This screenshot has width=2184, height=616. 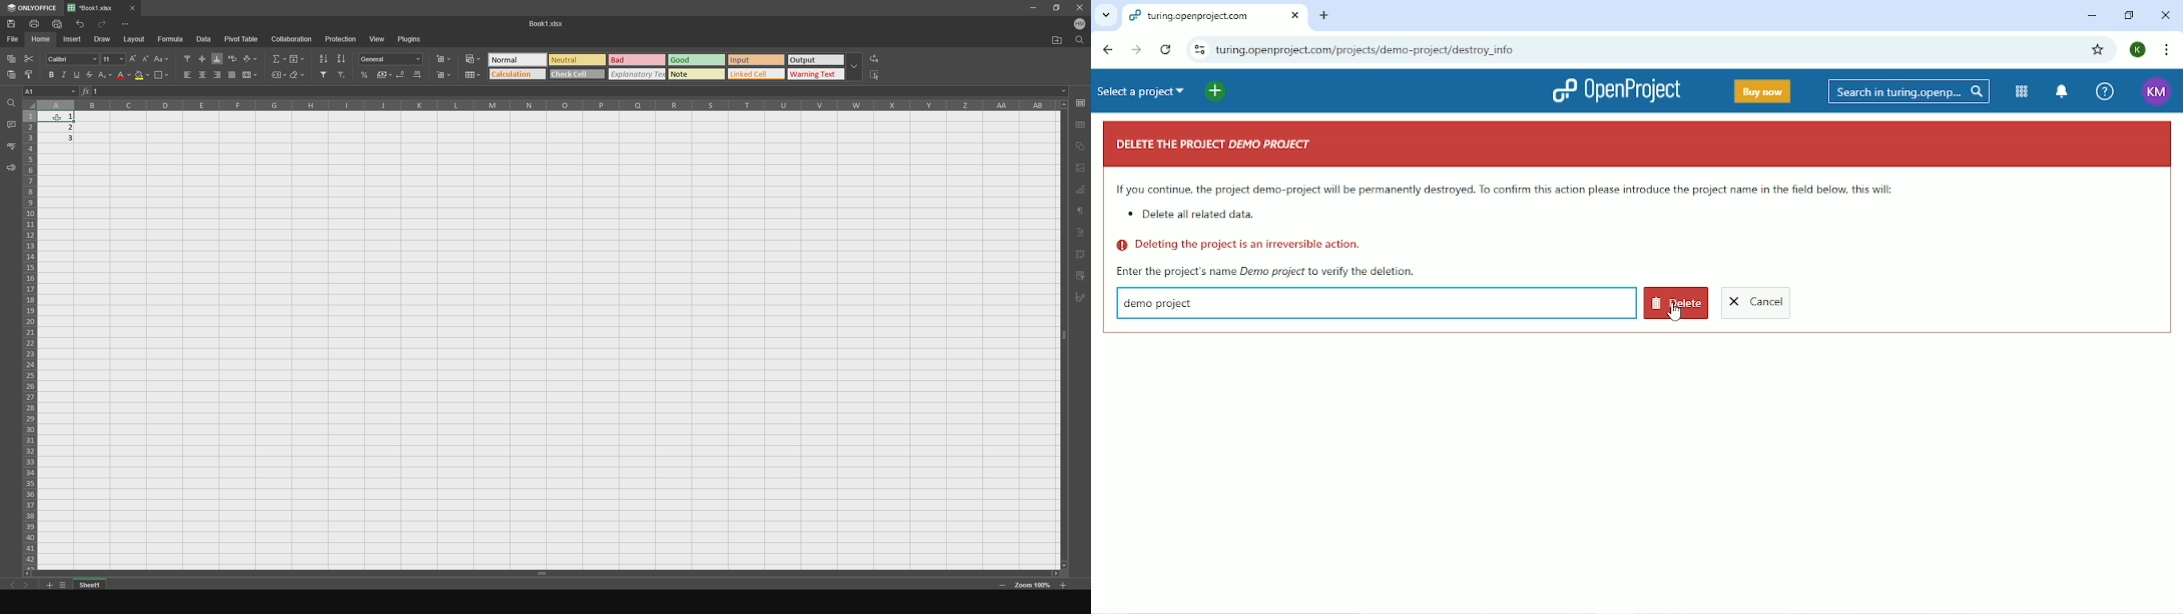 I want to click on , so click(x=106, y=78).